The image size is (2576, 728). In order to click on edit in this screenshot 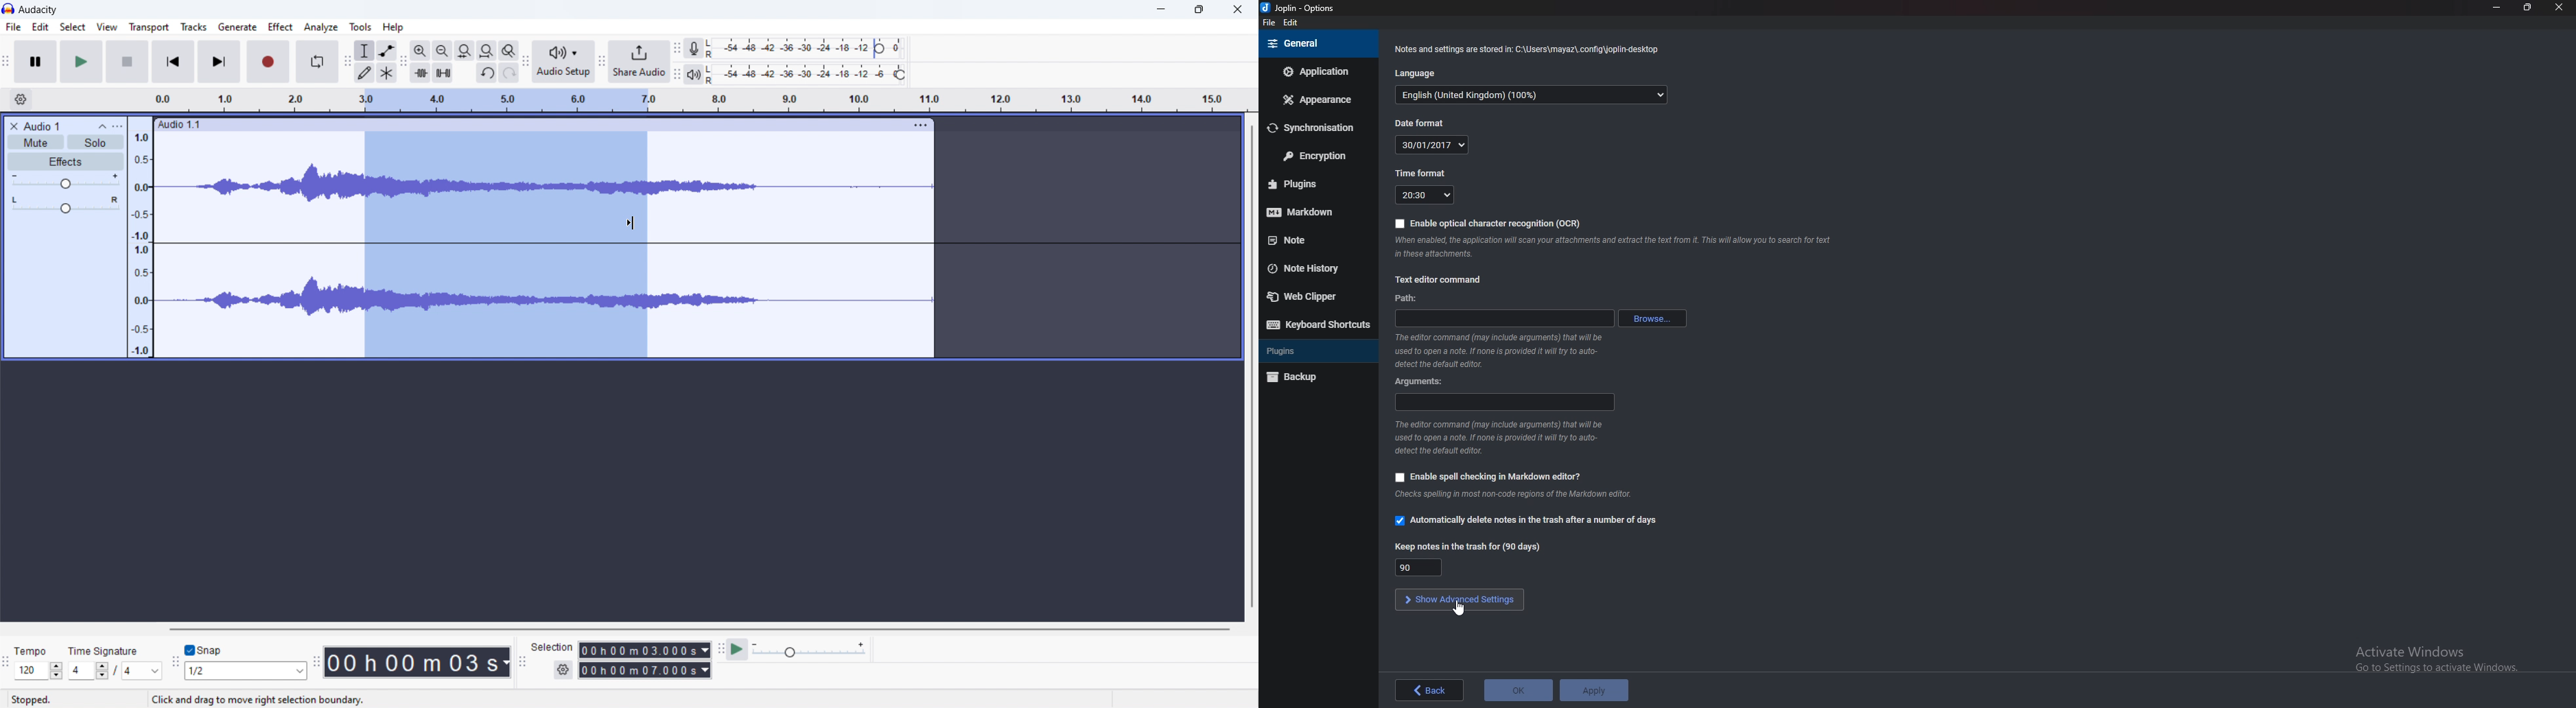, I will do `click(1292, 23)`.